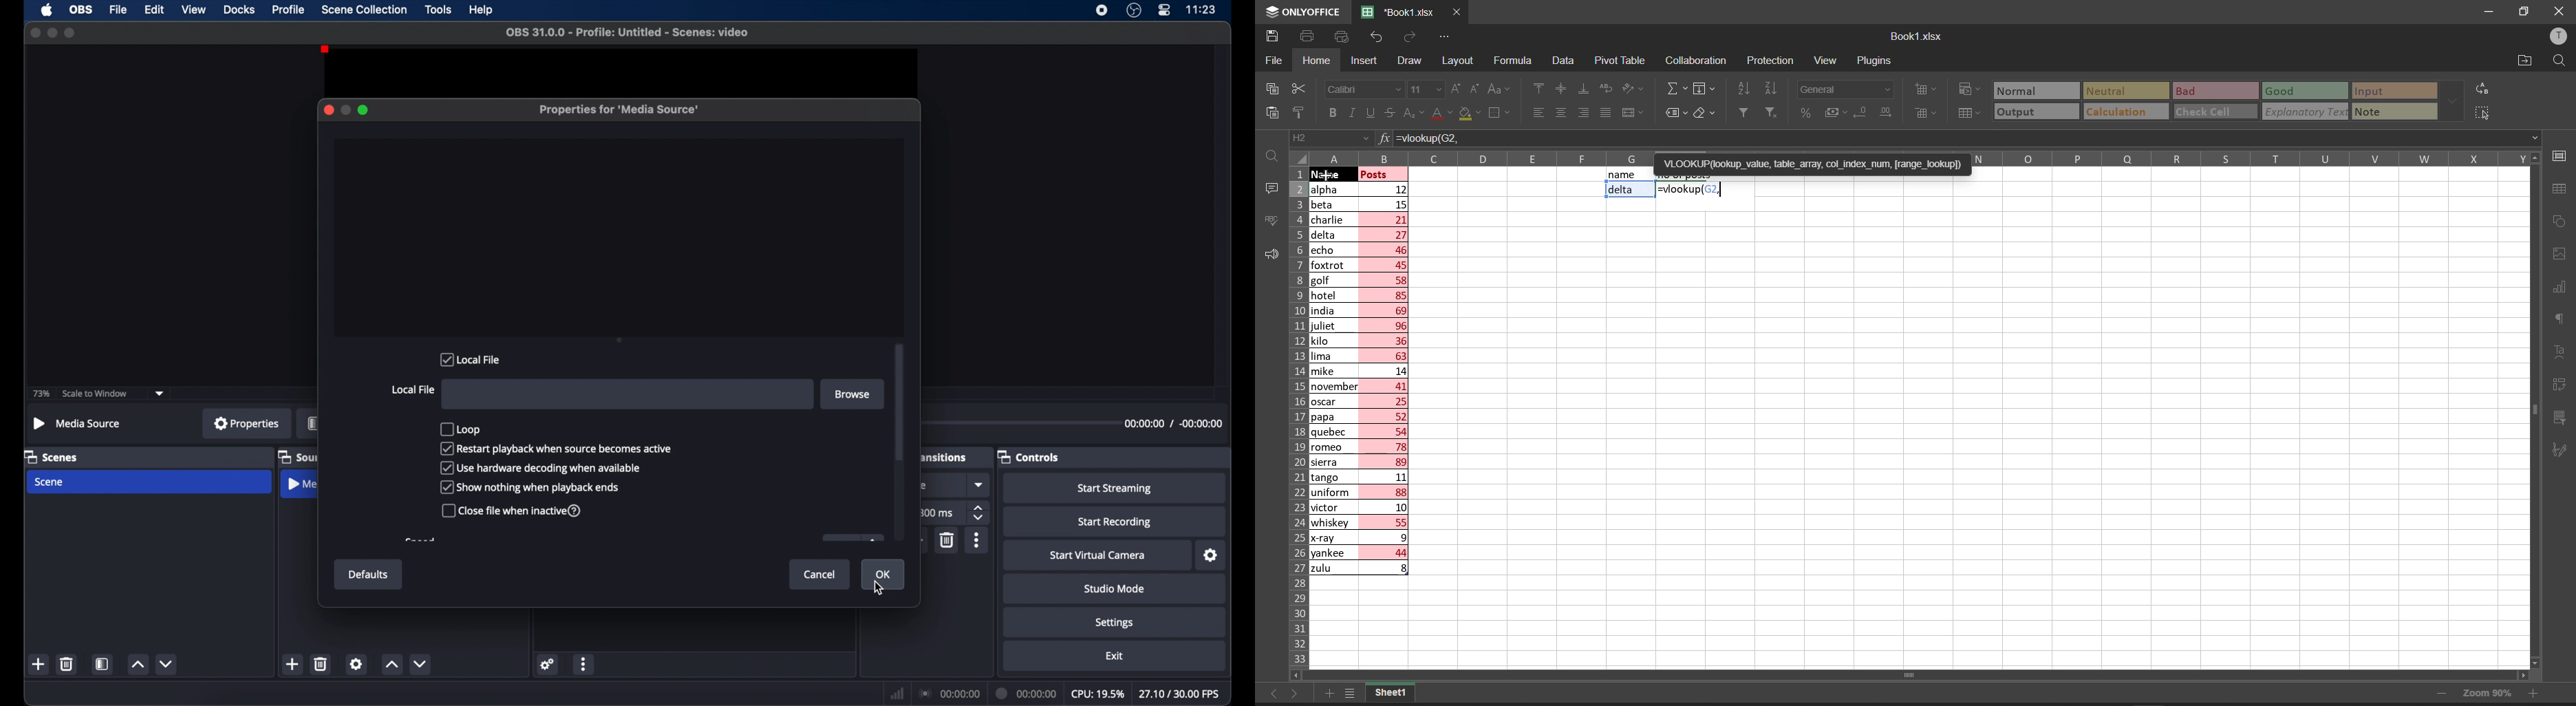 This screenshot has width=2576, height=728. Describe the element at coordinates (2535, 696) in the screenshot. I see `zoom in` at that location.